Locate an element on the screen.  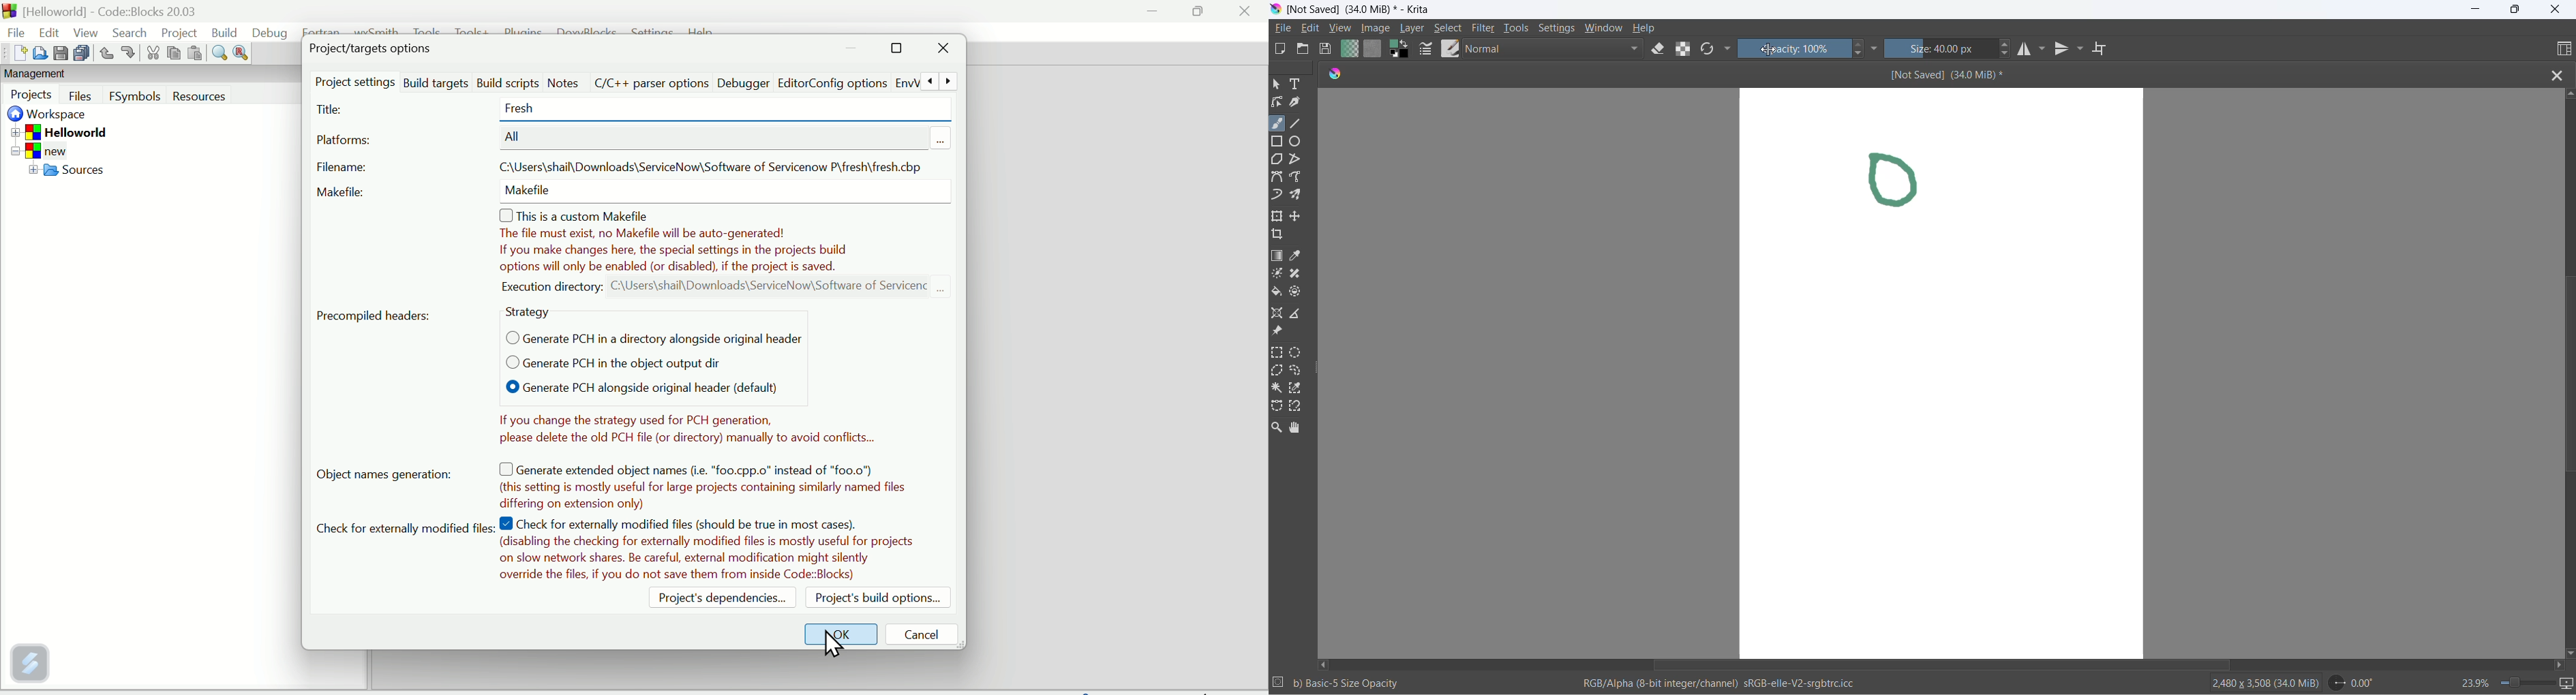
horizontal scroll bar is located at coordinates (1946, 666).